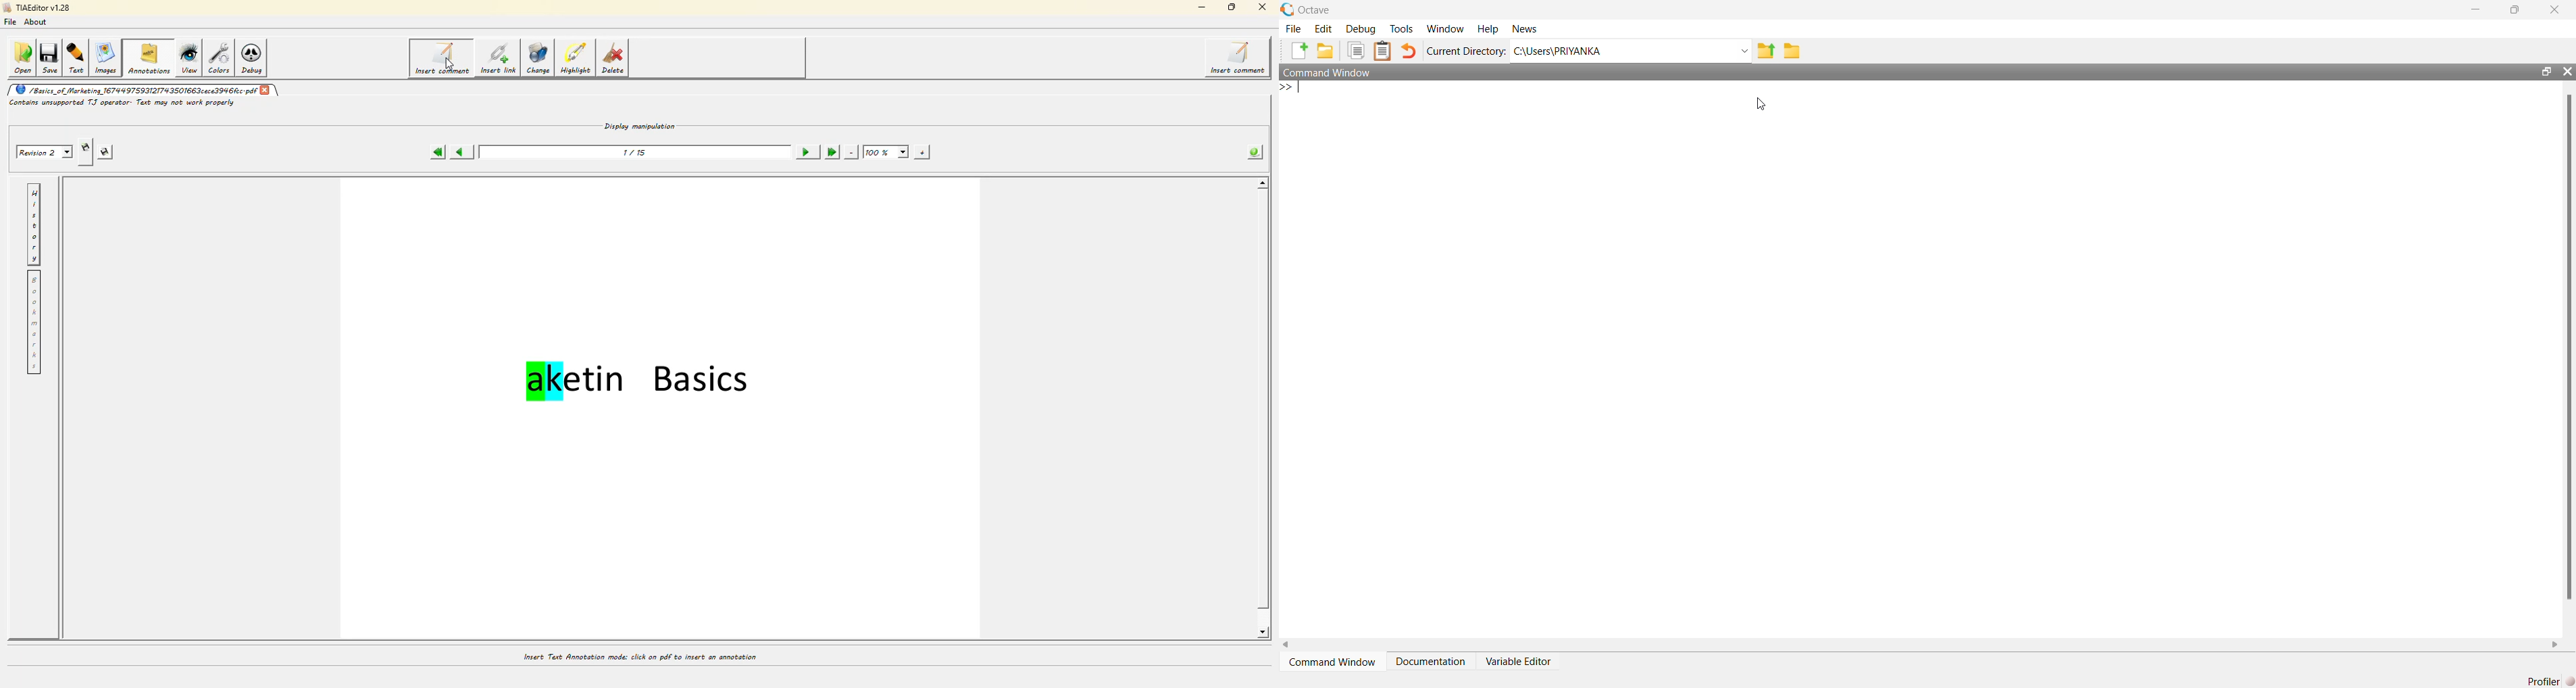  What do you see at coordinates (1383, 51) in the screenshot?
I see `paste` at bounding box center [1383, 51].